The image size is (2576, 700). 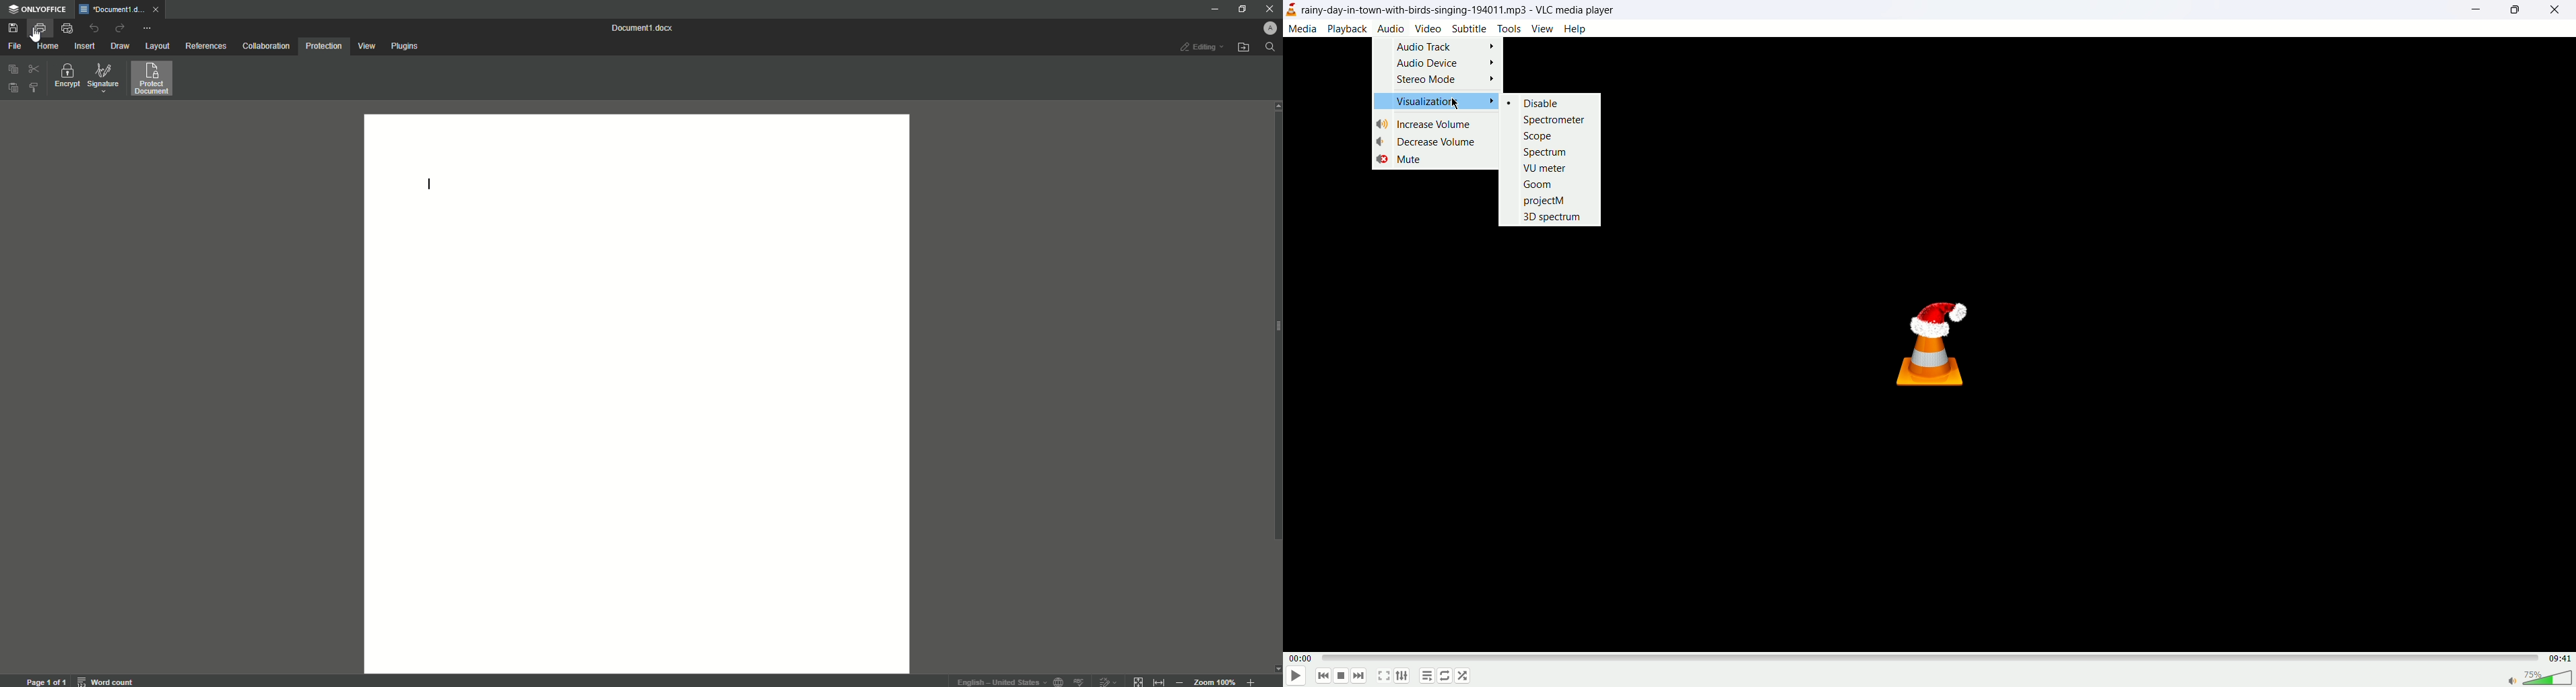 What do you see at coordinates (37, 38) in the screenshot?
I see `cursor` at bounding box center [37, 38].